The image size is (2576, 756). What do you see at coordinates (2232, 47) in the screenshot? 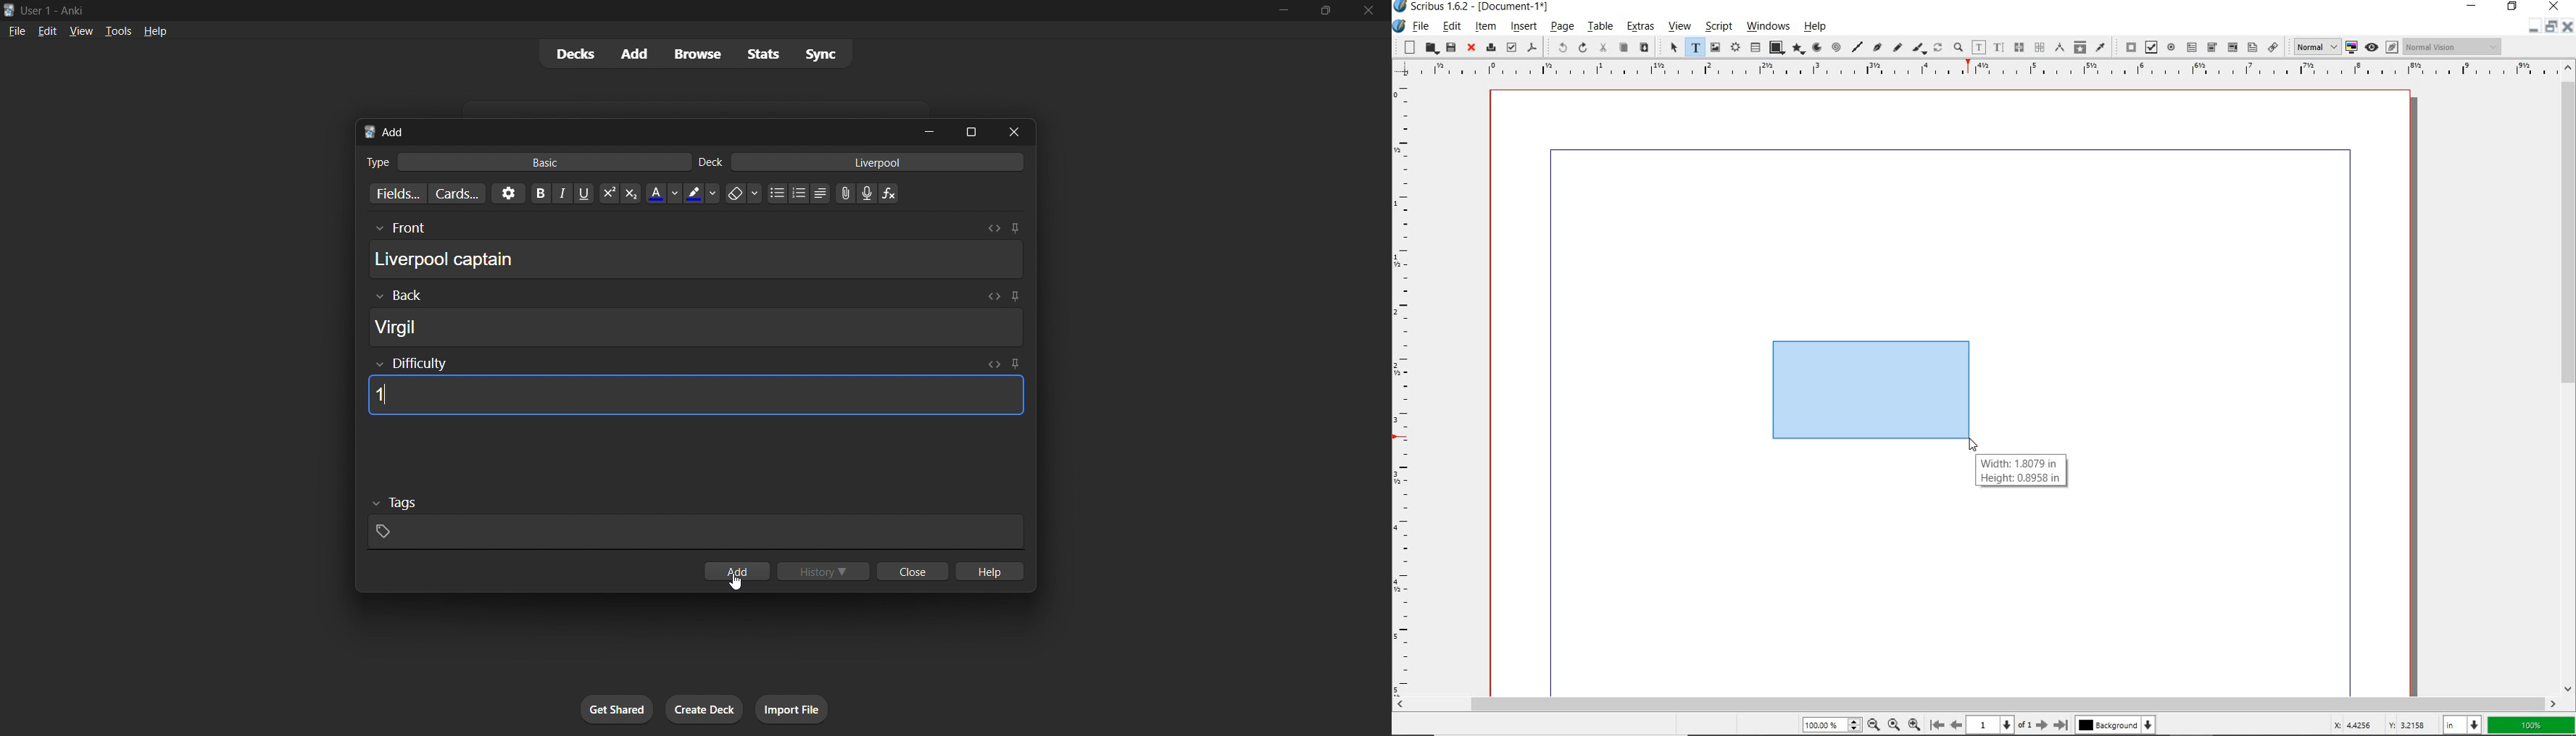
I see `pdf combo box` at bounding box center [2232, 47].